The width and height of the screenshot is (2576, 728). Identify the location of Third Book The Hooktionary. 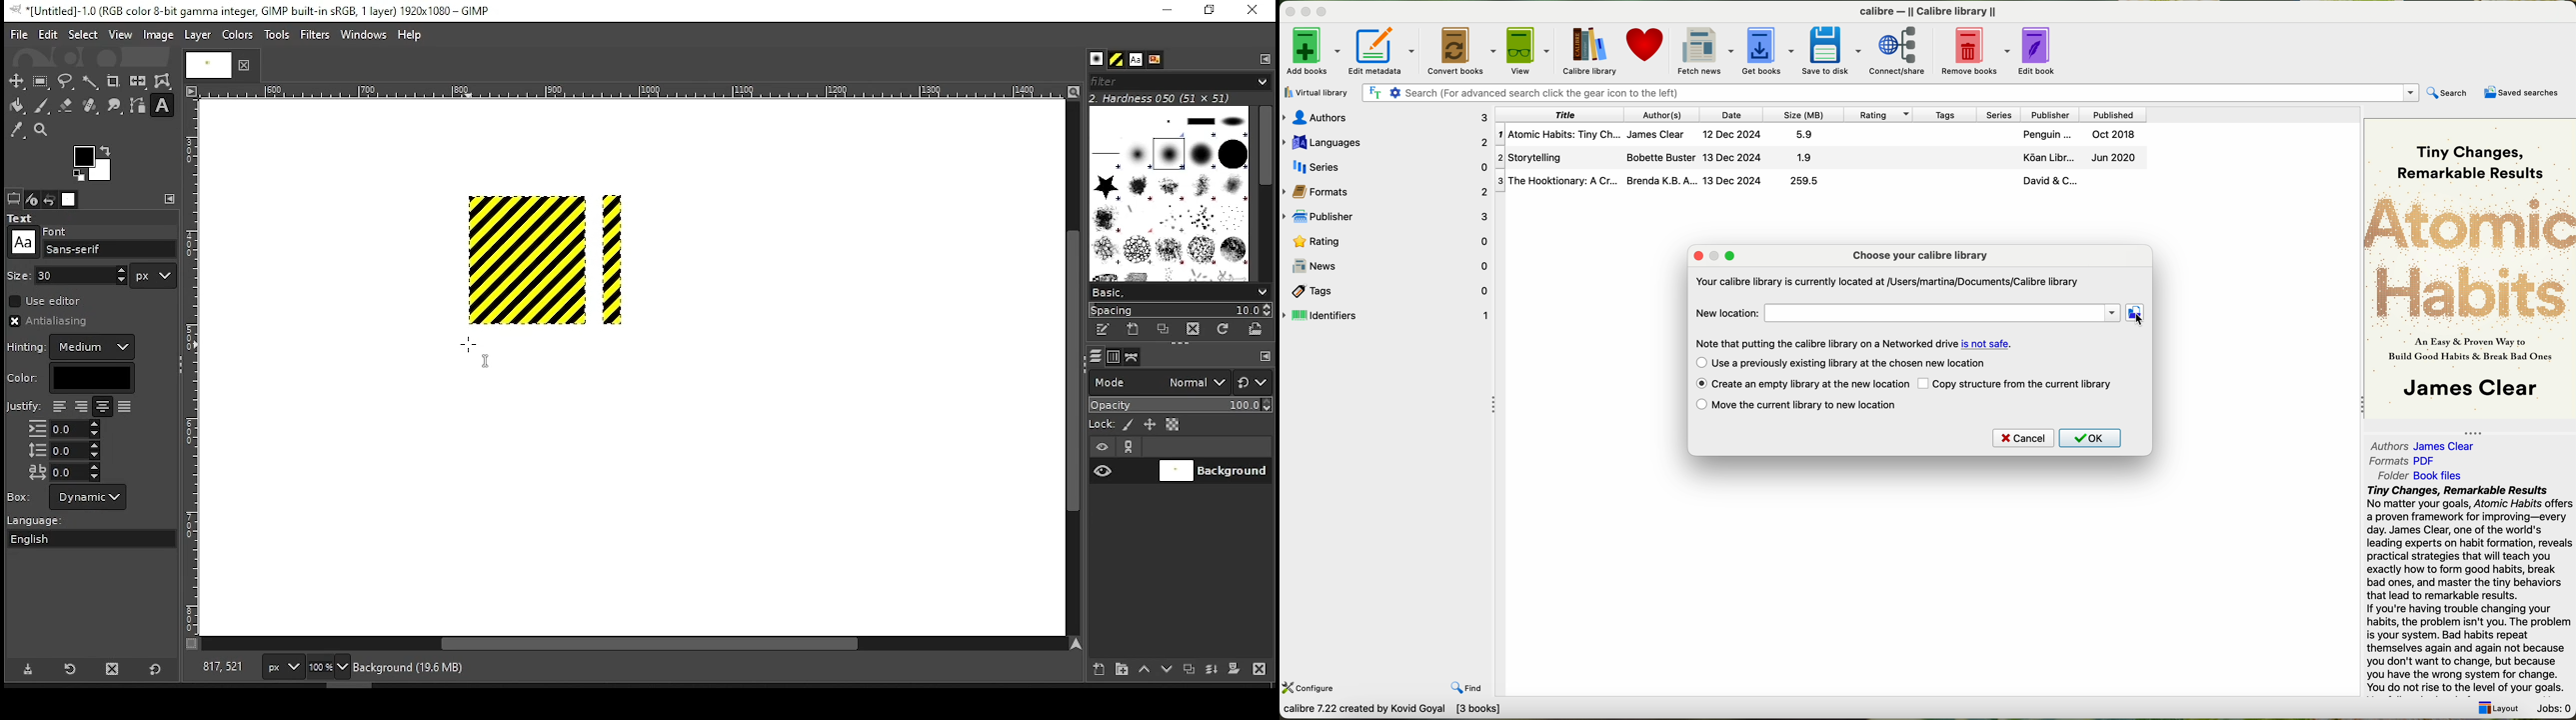
(1821, 182).